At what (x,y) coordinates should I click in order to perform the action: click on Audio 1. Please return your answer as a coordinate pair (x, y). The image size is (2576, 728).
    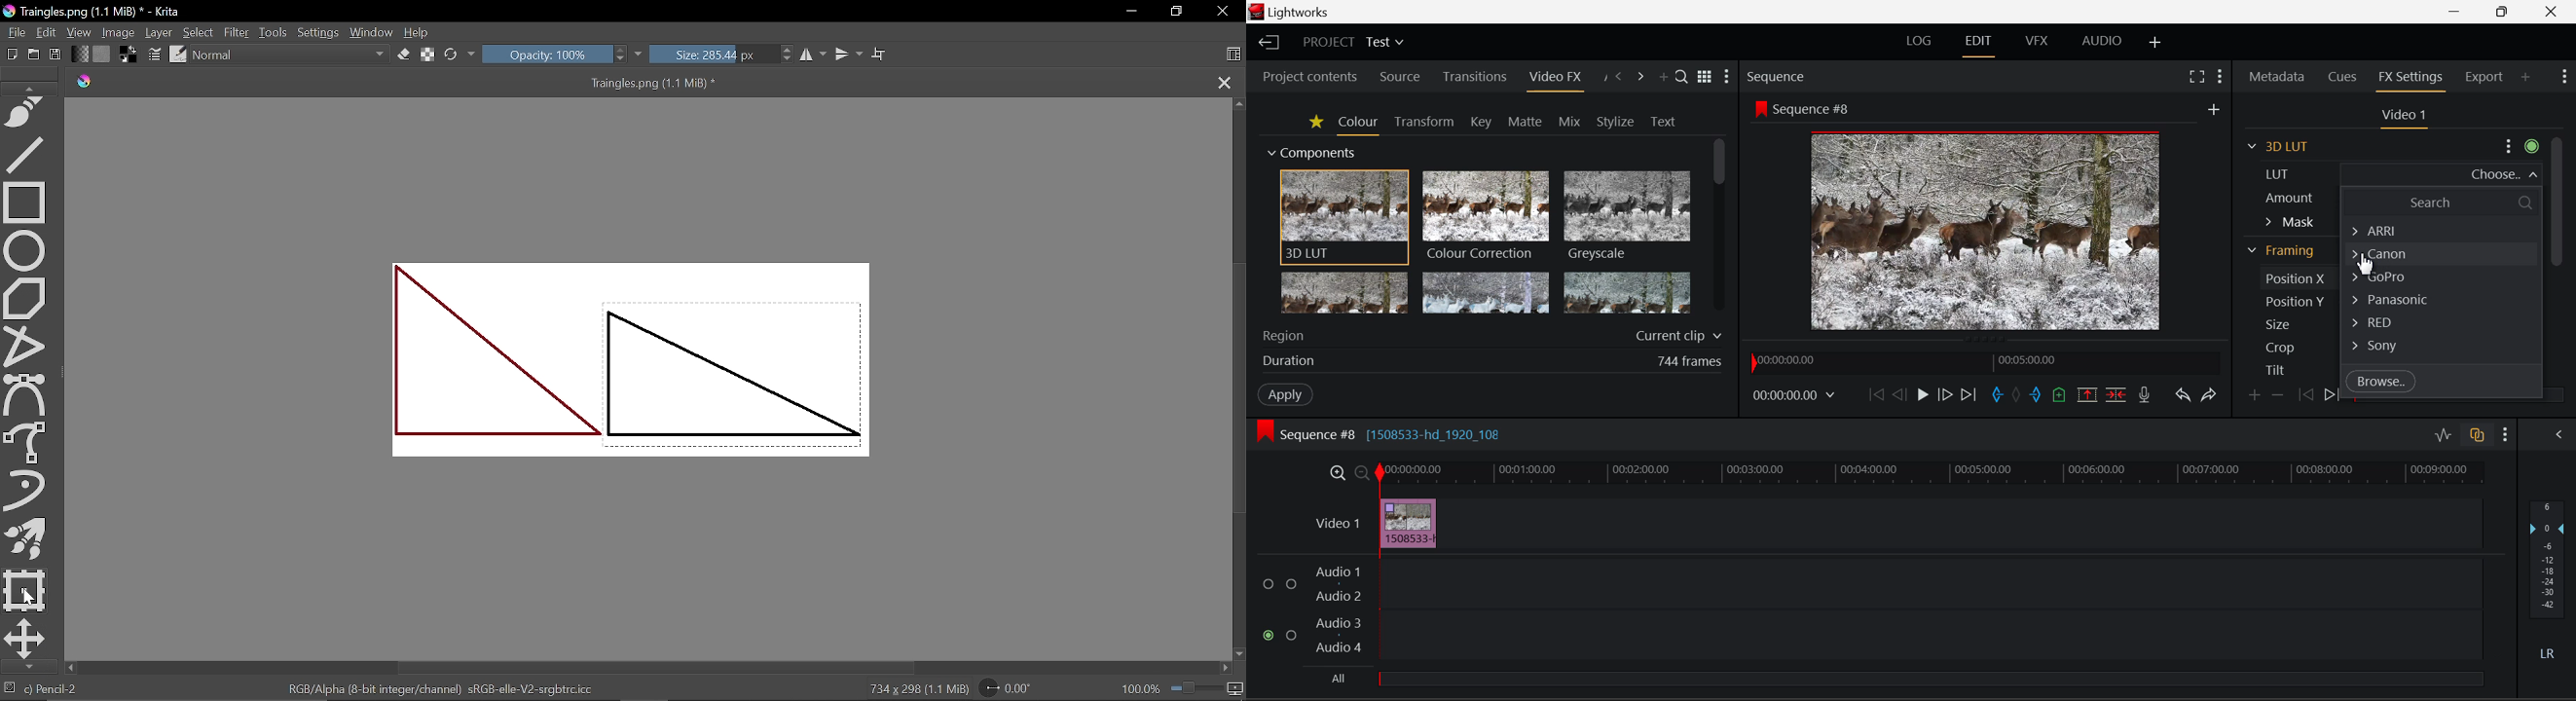
    Looking at the image, I should click on (1341, 571).